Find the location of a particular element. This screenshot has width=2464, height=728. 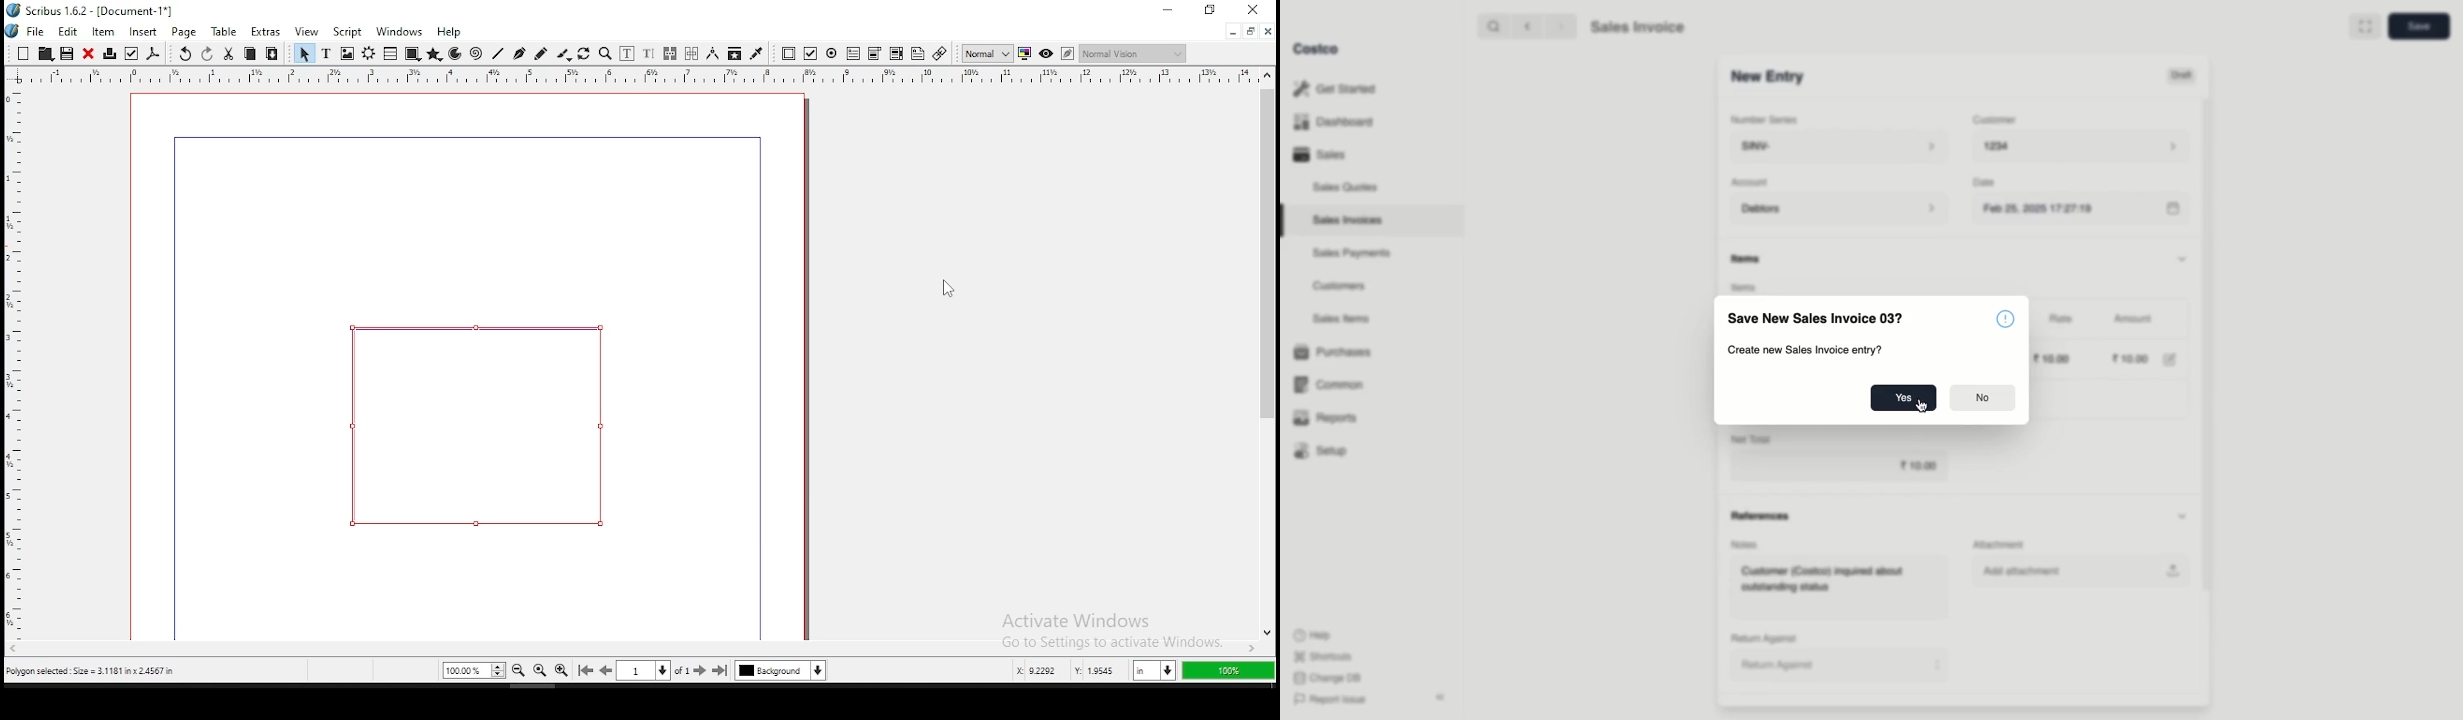

horizontal ruler is located at coordinates (14, 354).